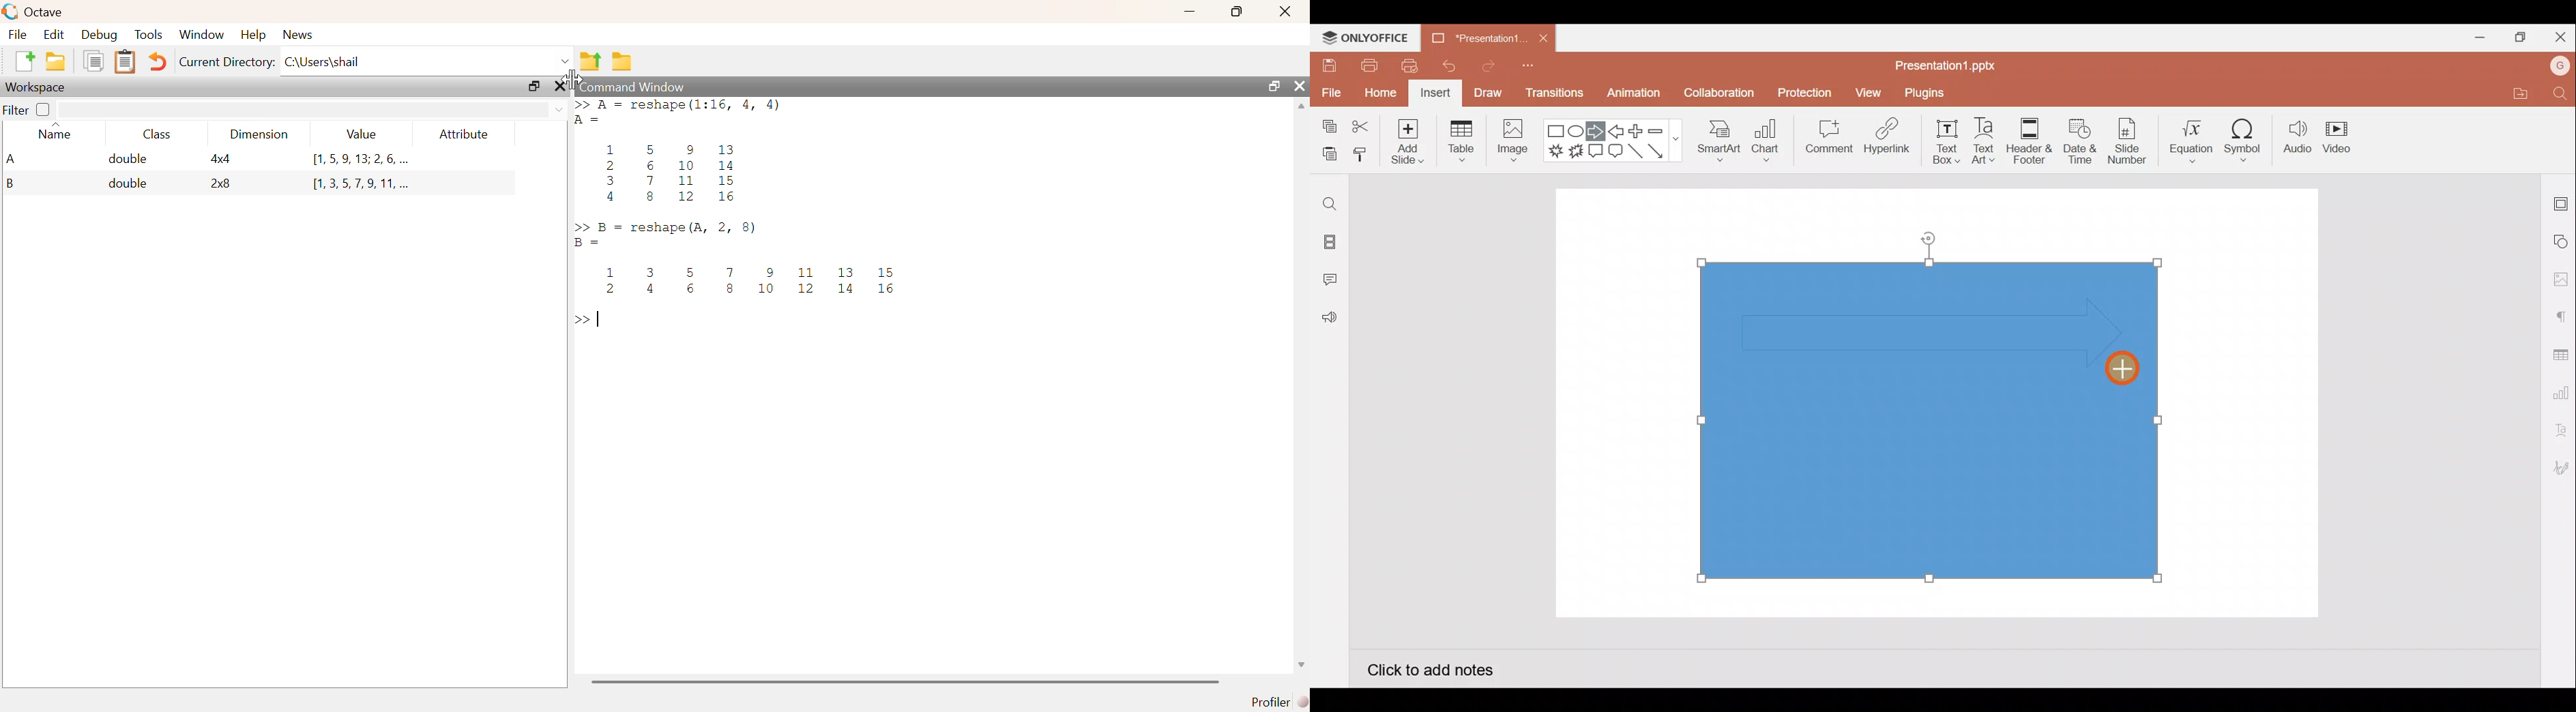  What do you see at coordinates (34, 11) in the screenshot?
I see `octave` at bounding box center [34, 11].